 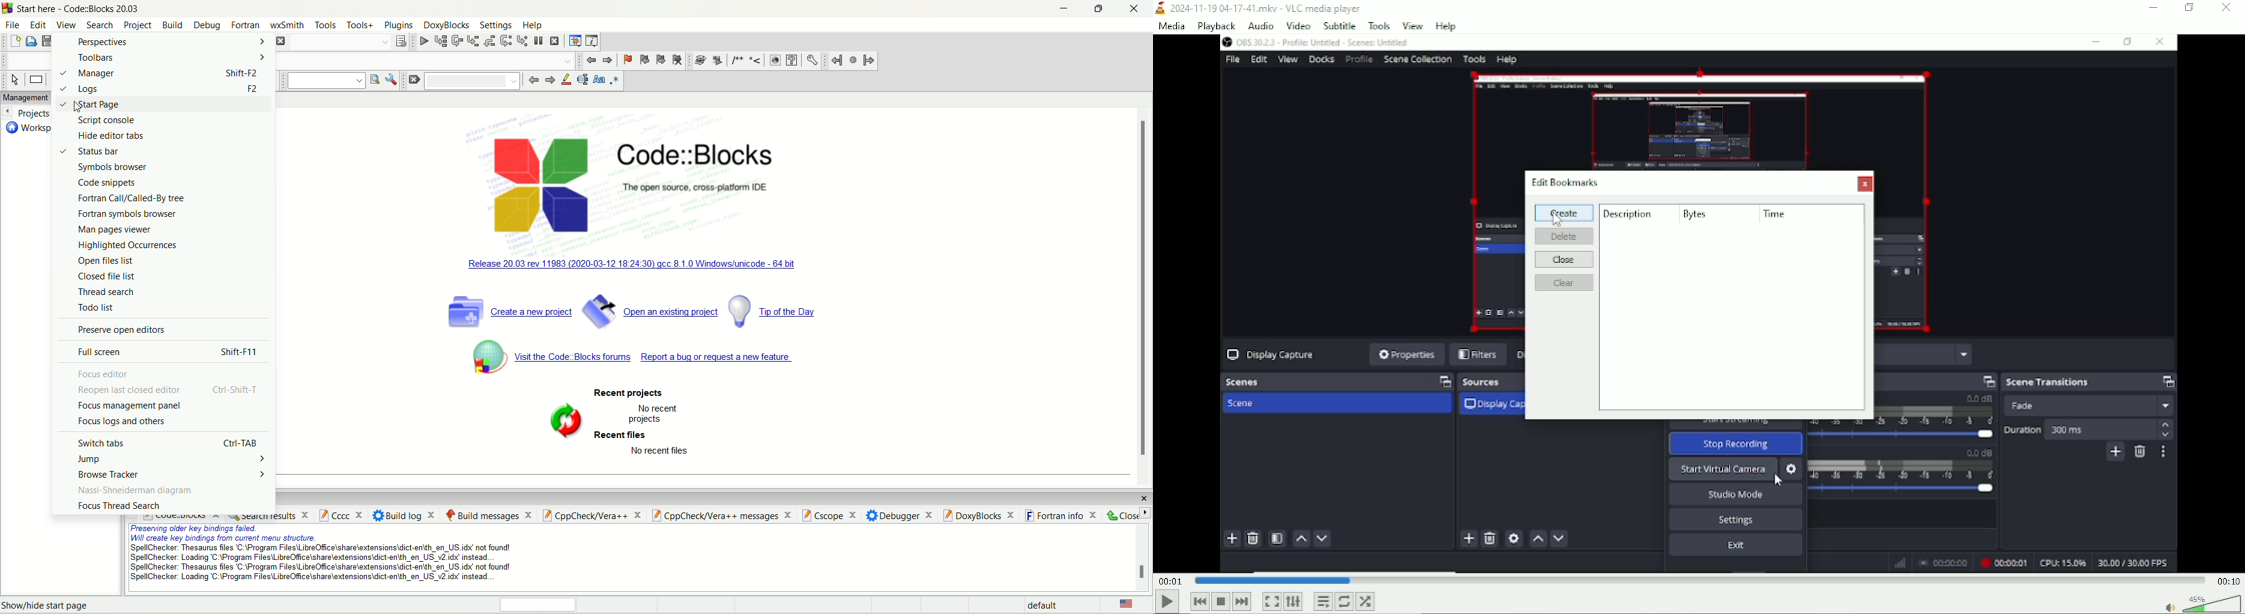 What do you see at coordinates (720, 515) in the screenshot?
I see `Cppcheck/vera++ message` at bounding box center [720, 515].